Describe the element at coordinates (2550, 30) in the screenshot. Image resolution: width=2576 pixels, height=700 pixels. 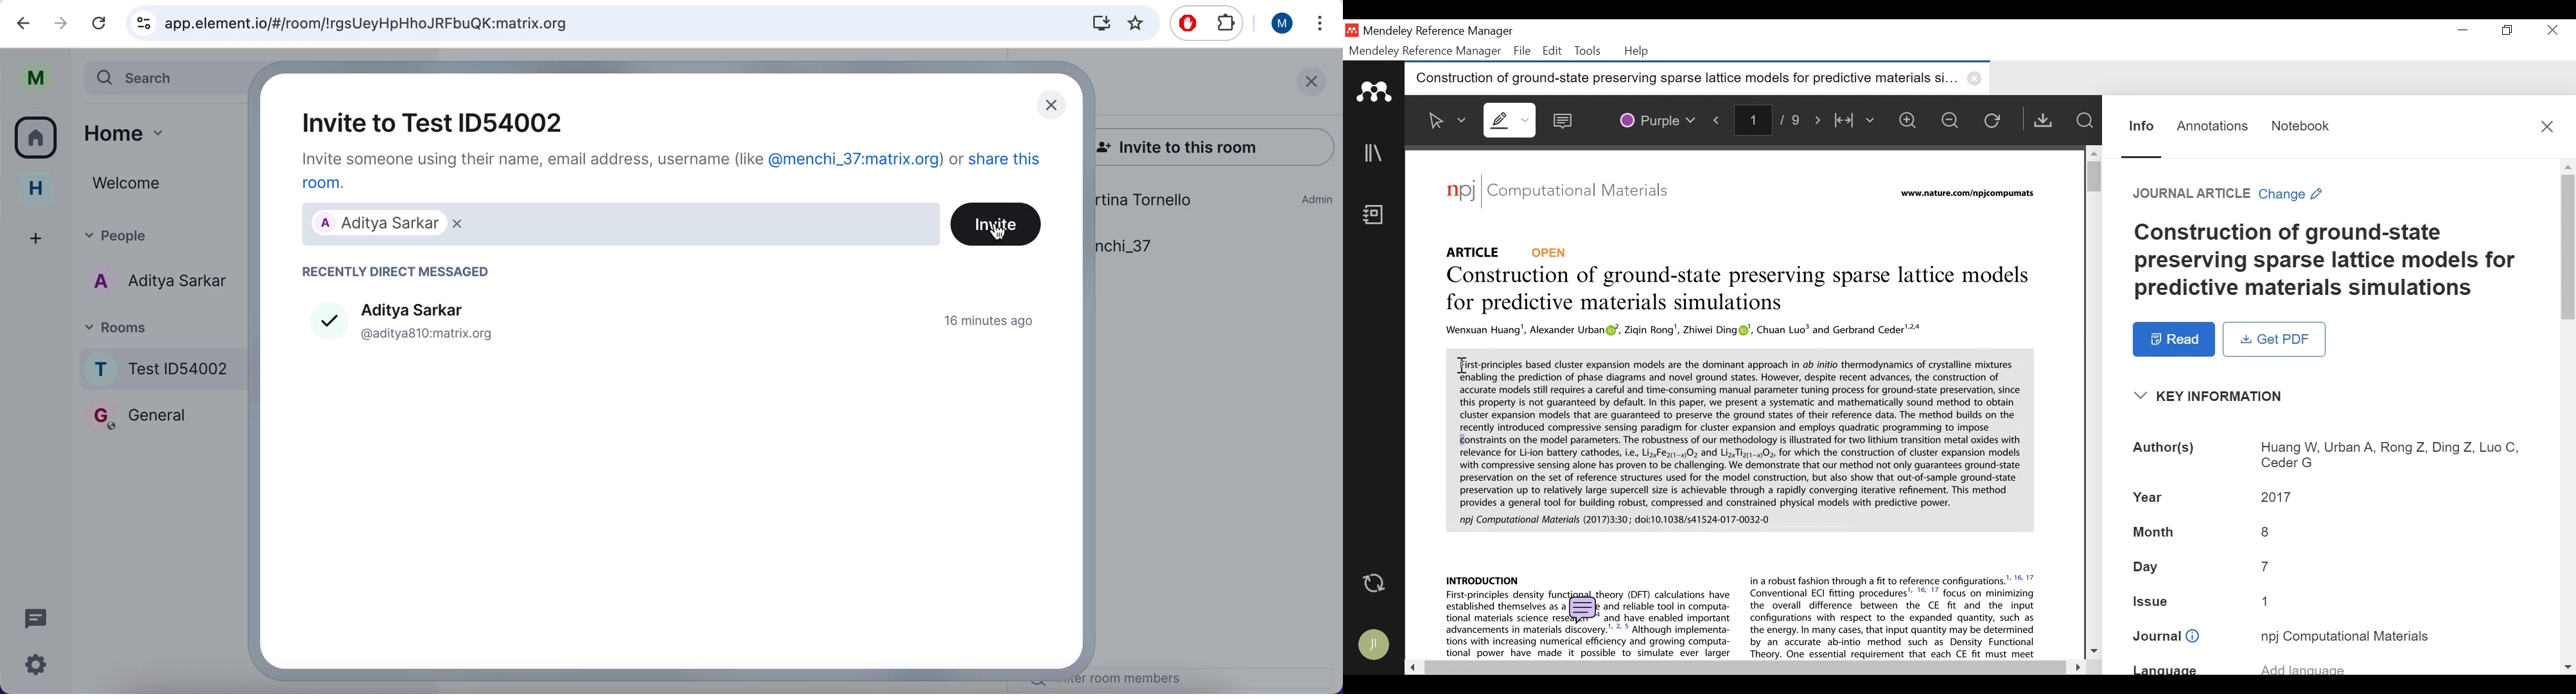
I see `Close` at that location.